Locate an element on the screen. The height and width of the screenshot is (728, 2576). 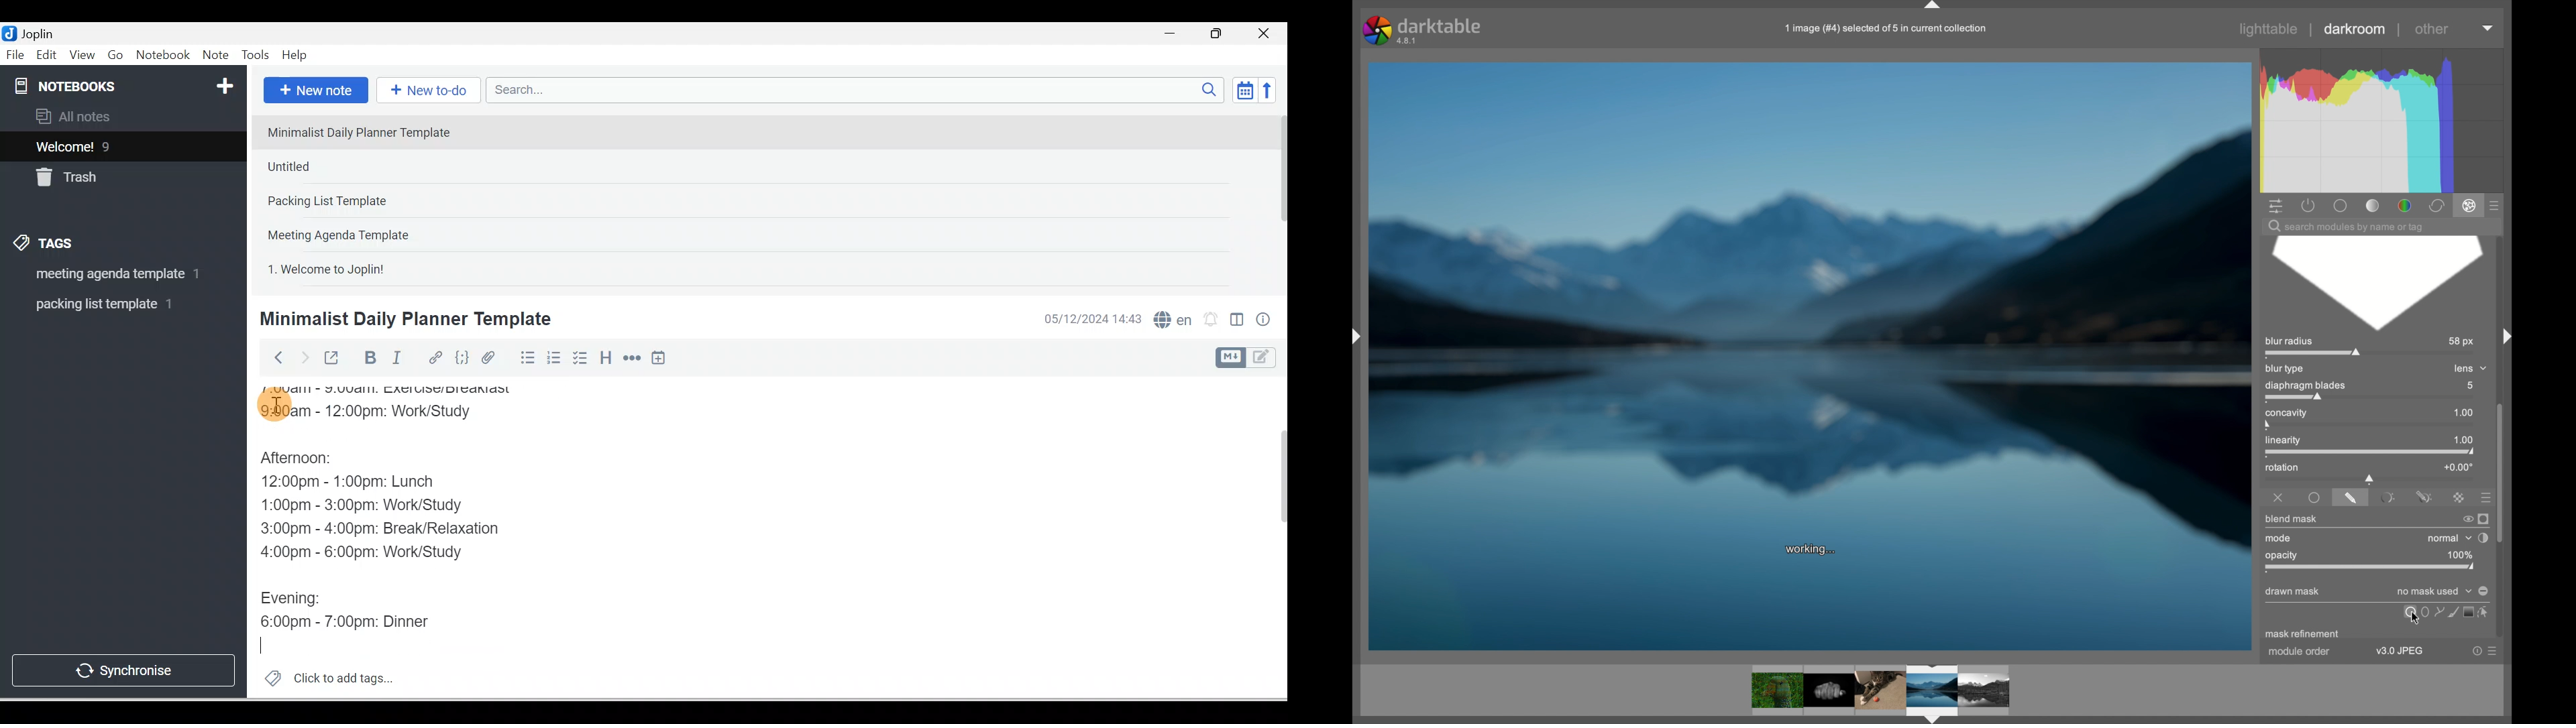
Afternoon: is located at coordinates (309, 461).